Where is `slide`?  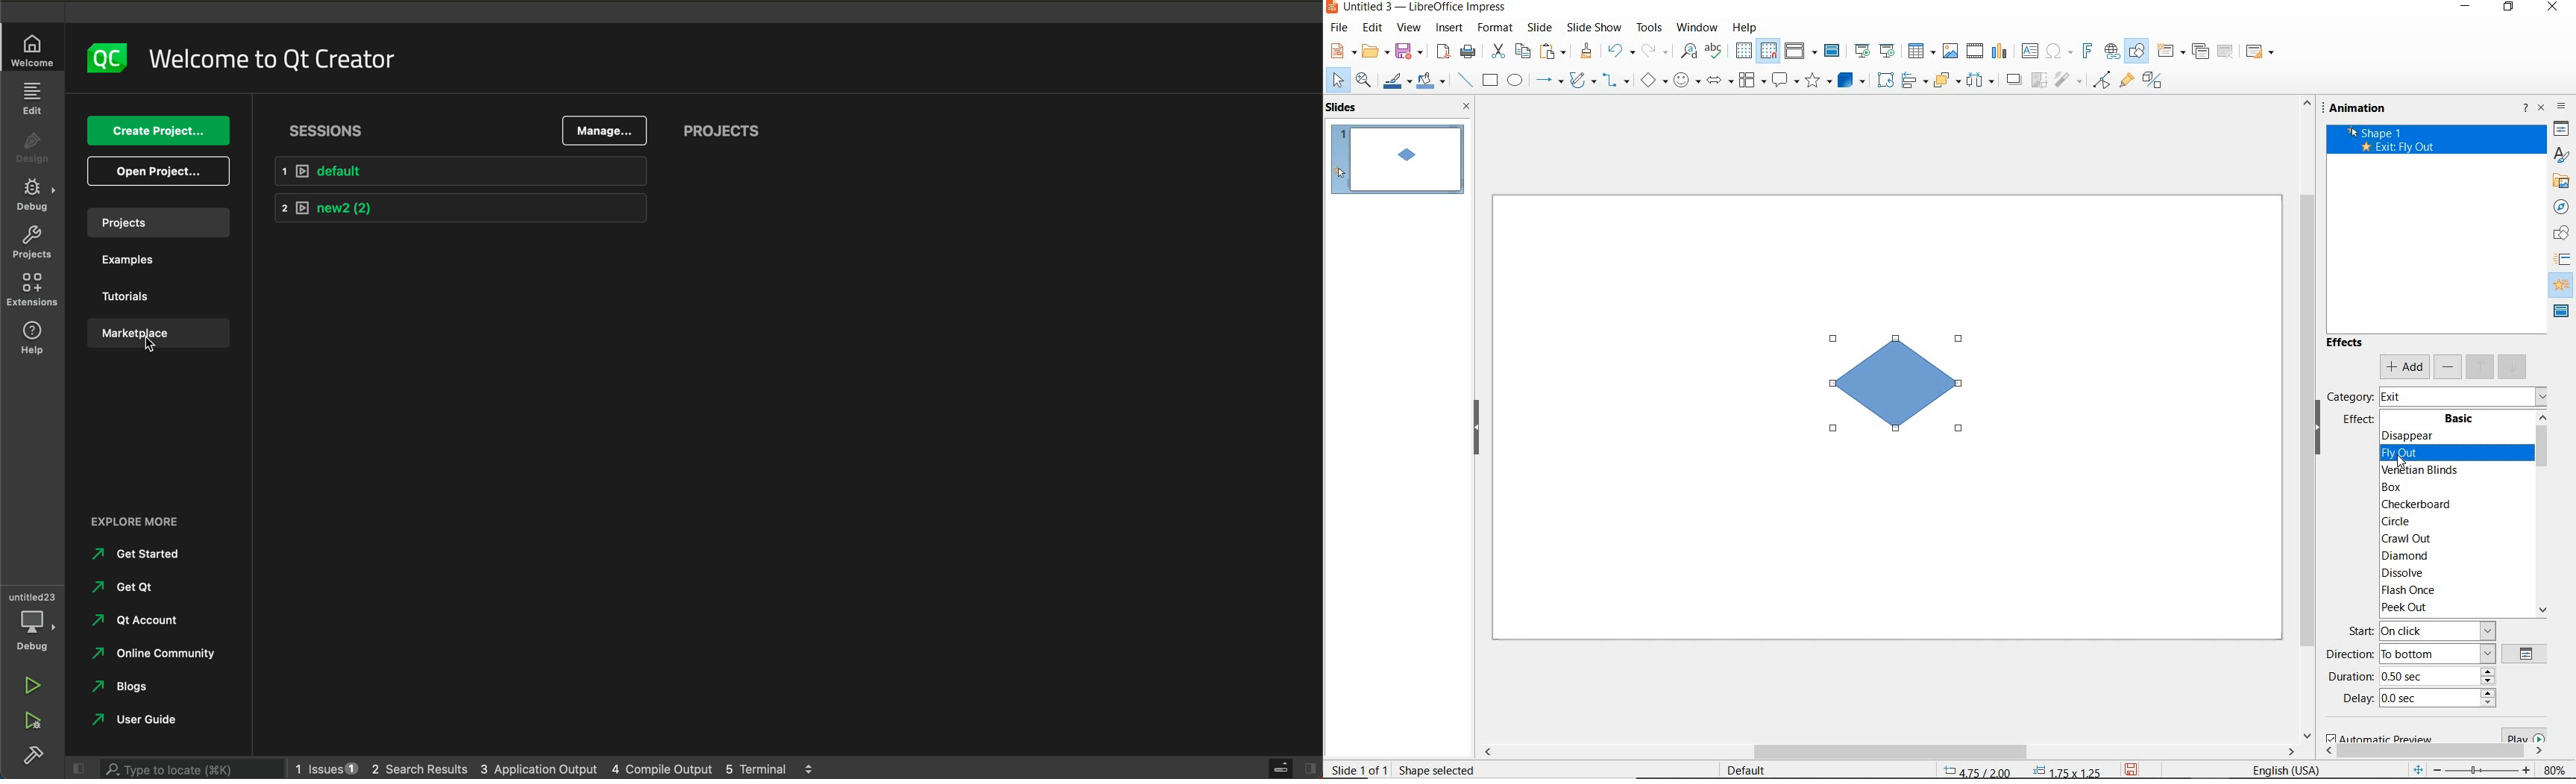
slide is located at coordinates (1543, 28).